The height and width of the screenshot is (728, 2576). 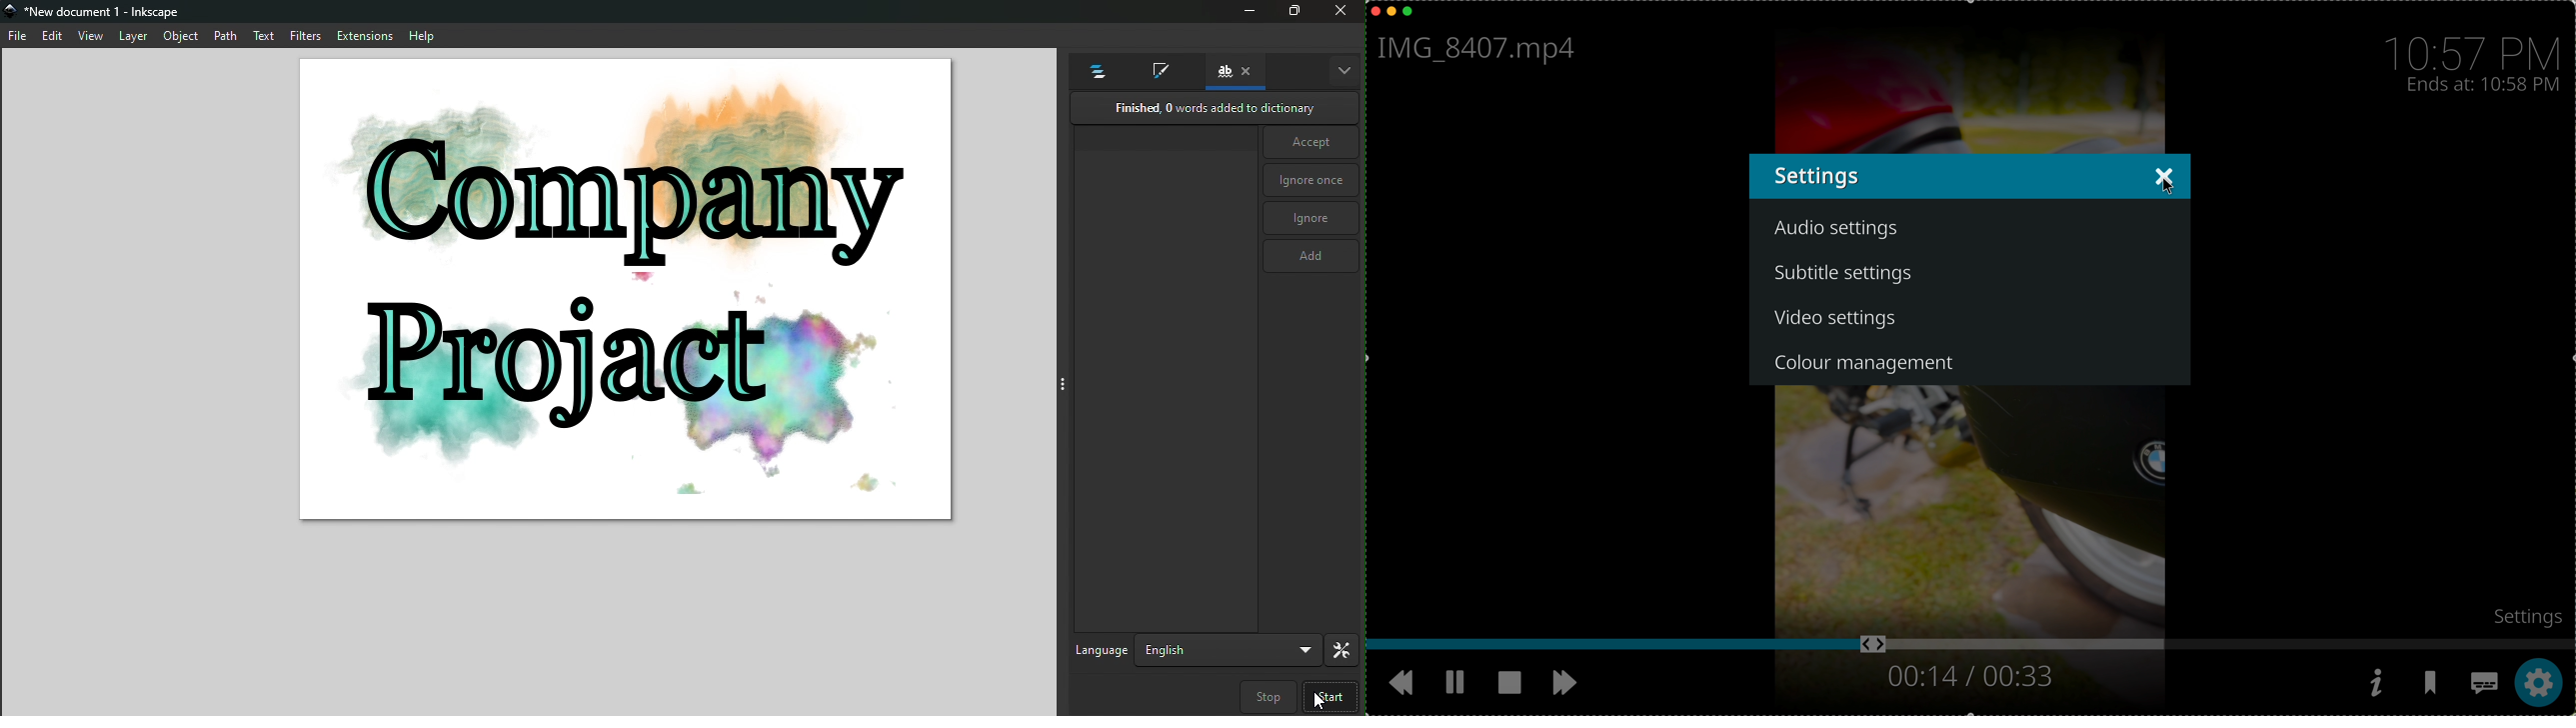 What do you see at coordinates (1064, 386) in the screenshot?
I see `toggle command panel` at bounding box center [1064, 386].